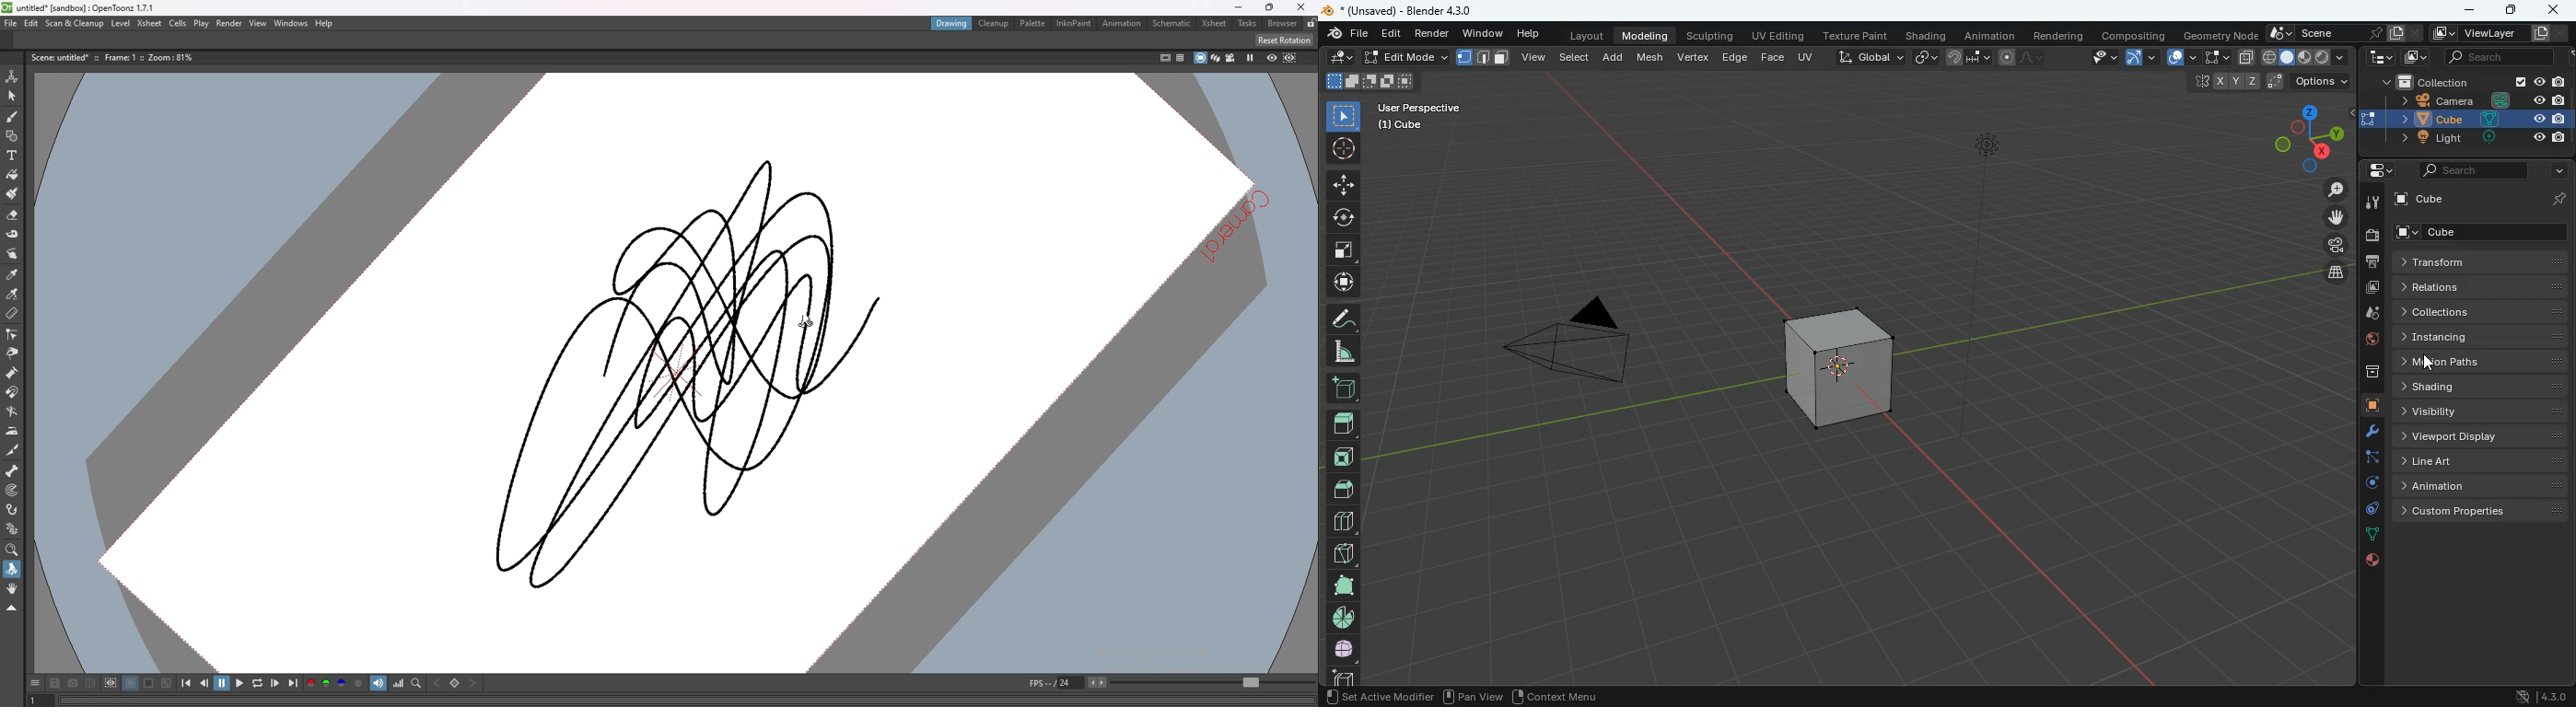 The image size is (2576, 728). I want to click on snapshot, so click(73, 684).